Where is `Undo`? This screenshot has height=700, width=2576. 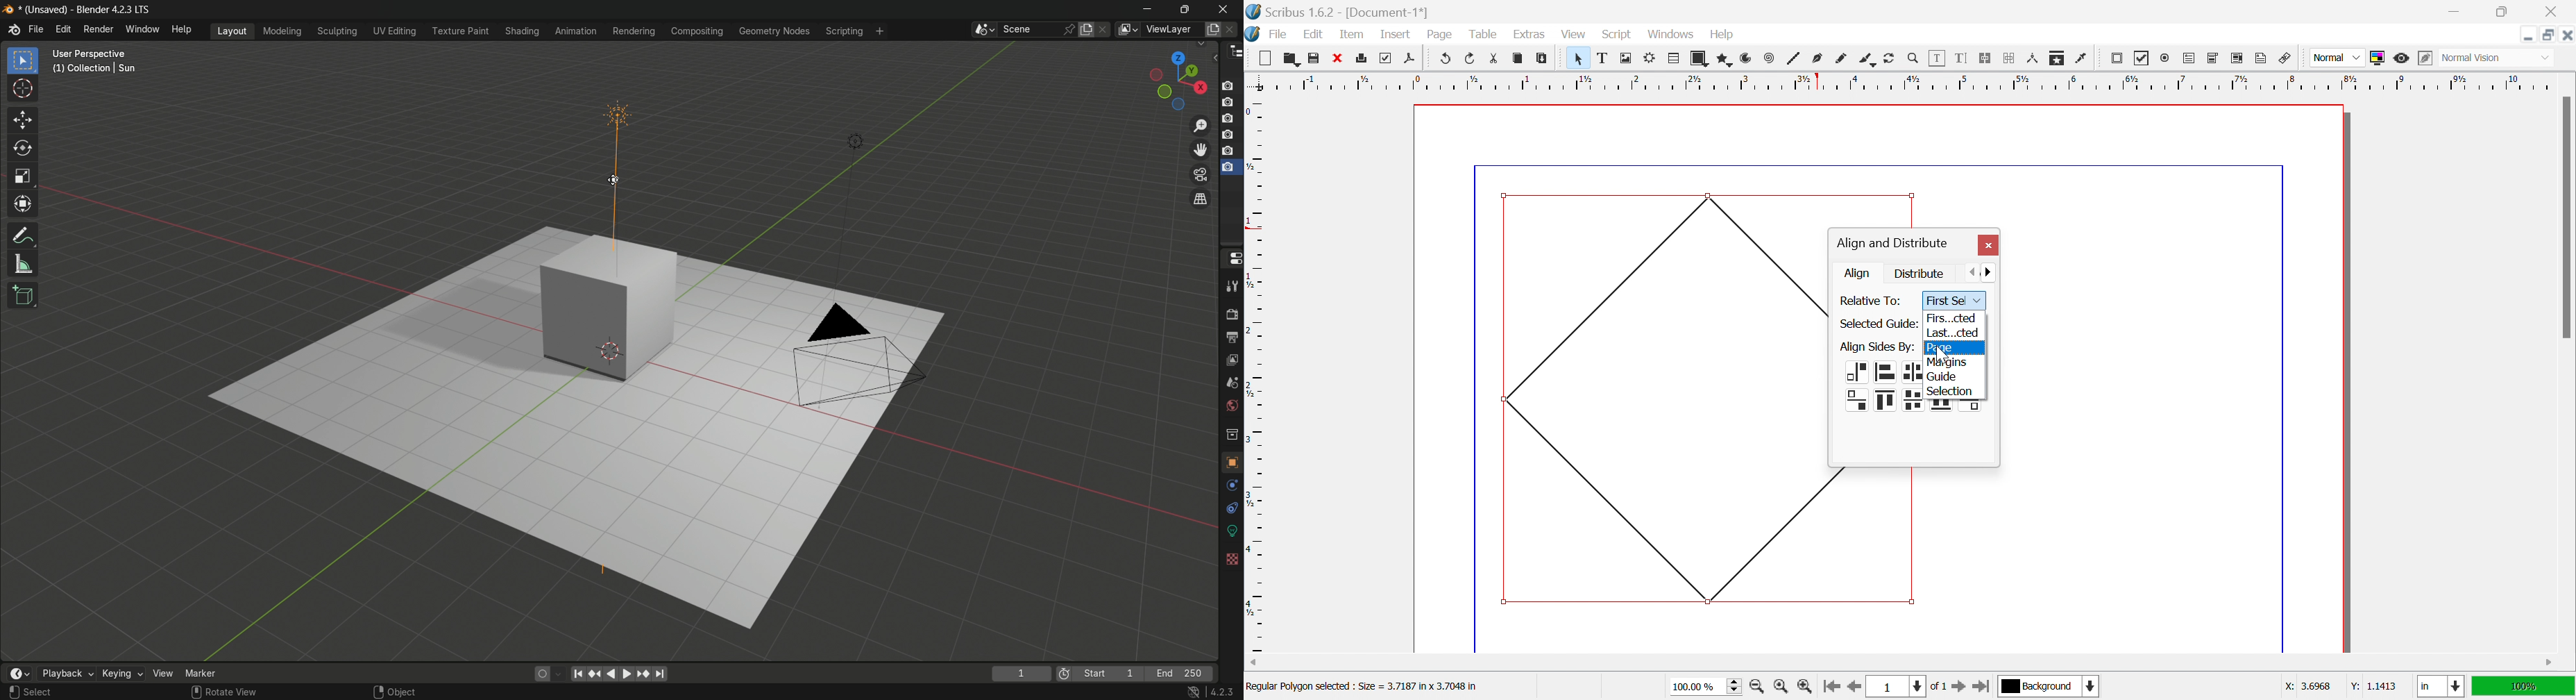
Undo is located at coordinates (1446, 58).